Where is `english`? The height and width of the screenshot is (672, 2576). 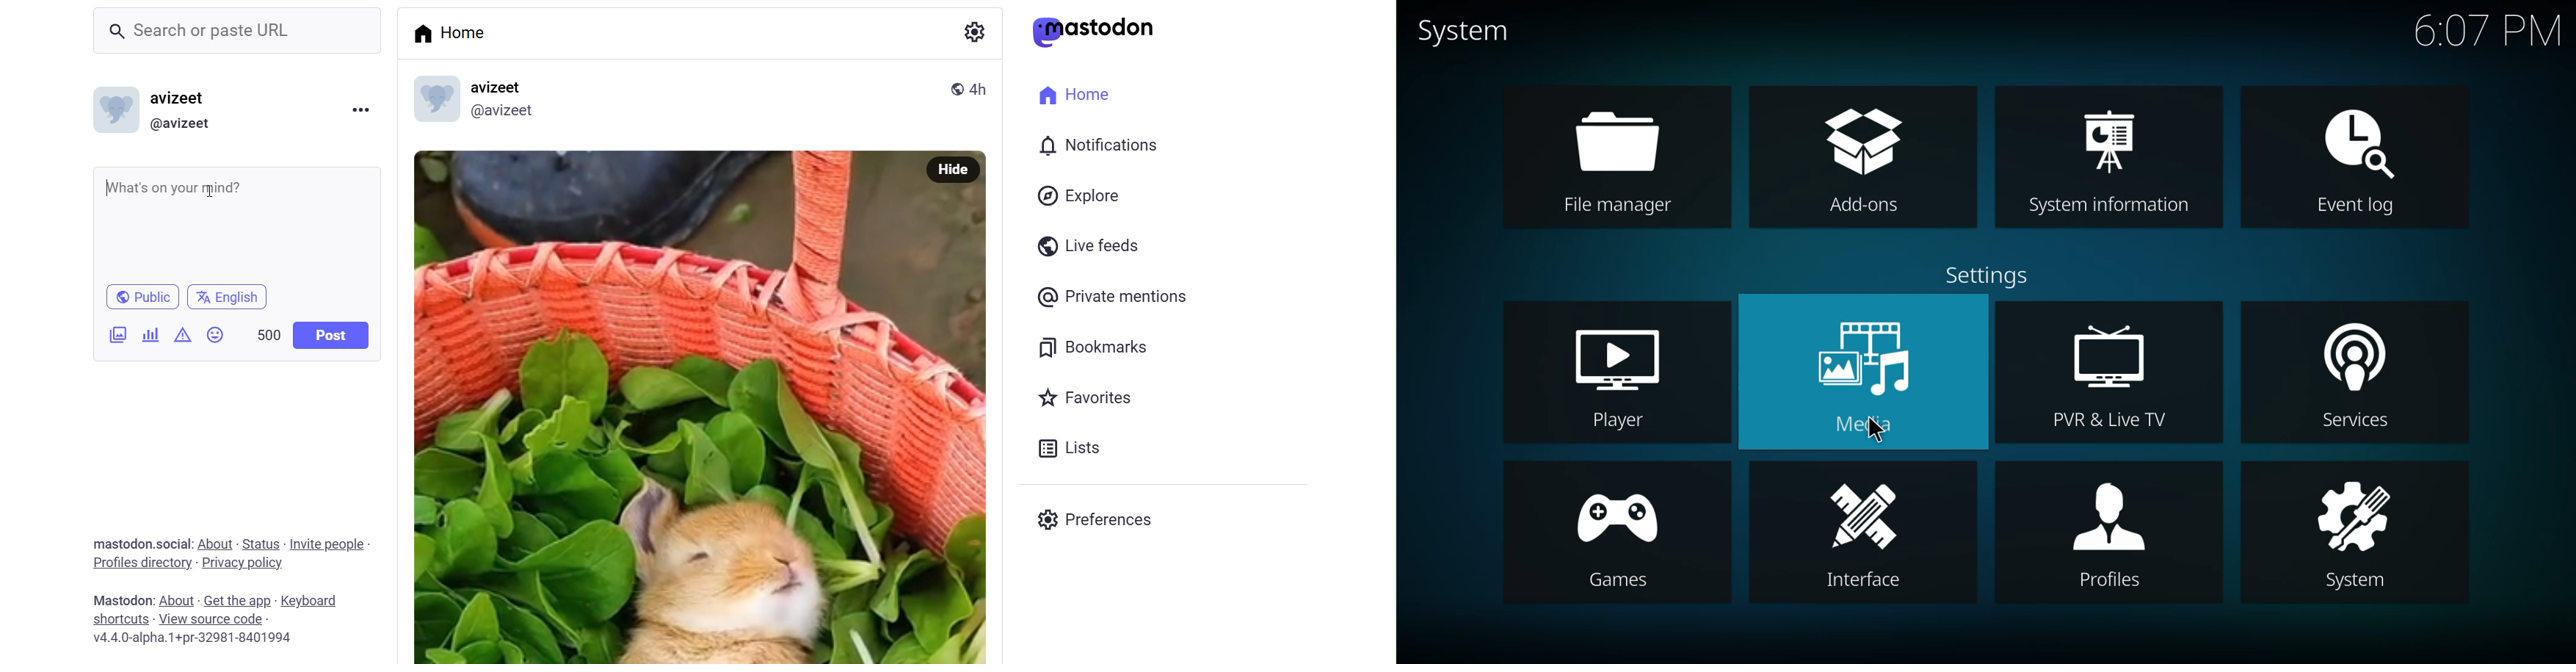
english is located at coordinates (228, 296).